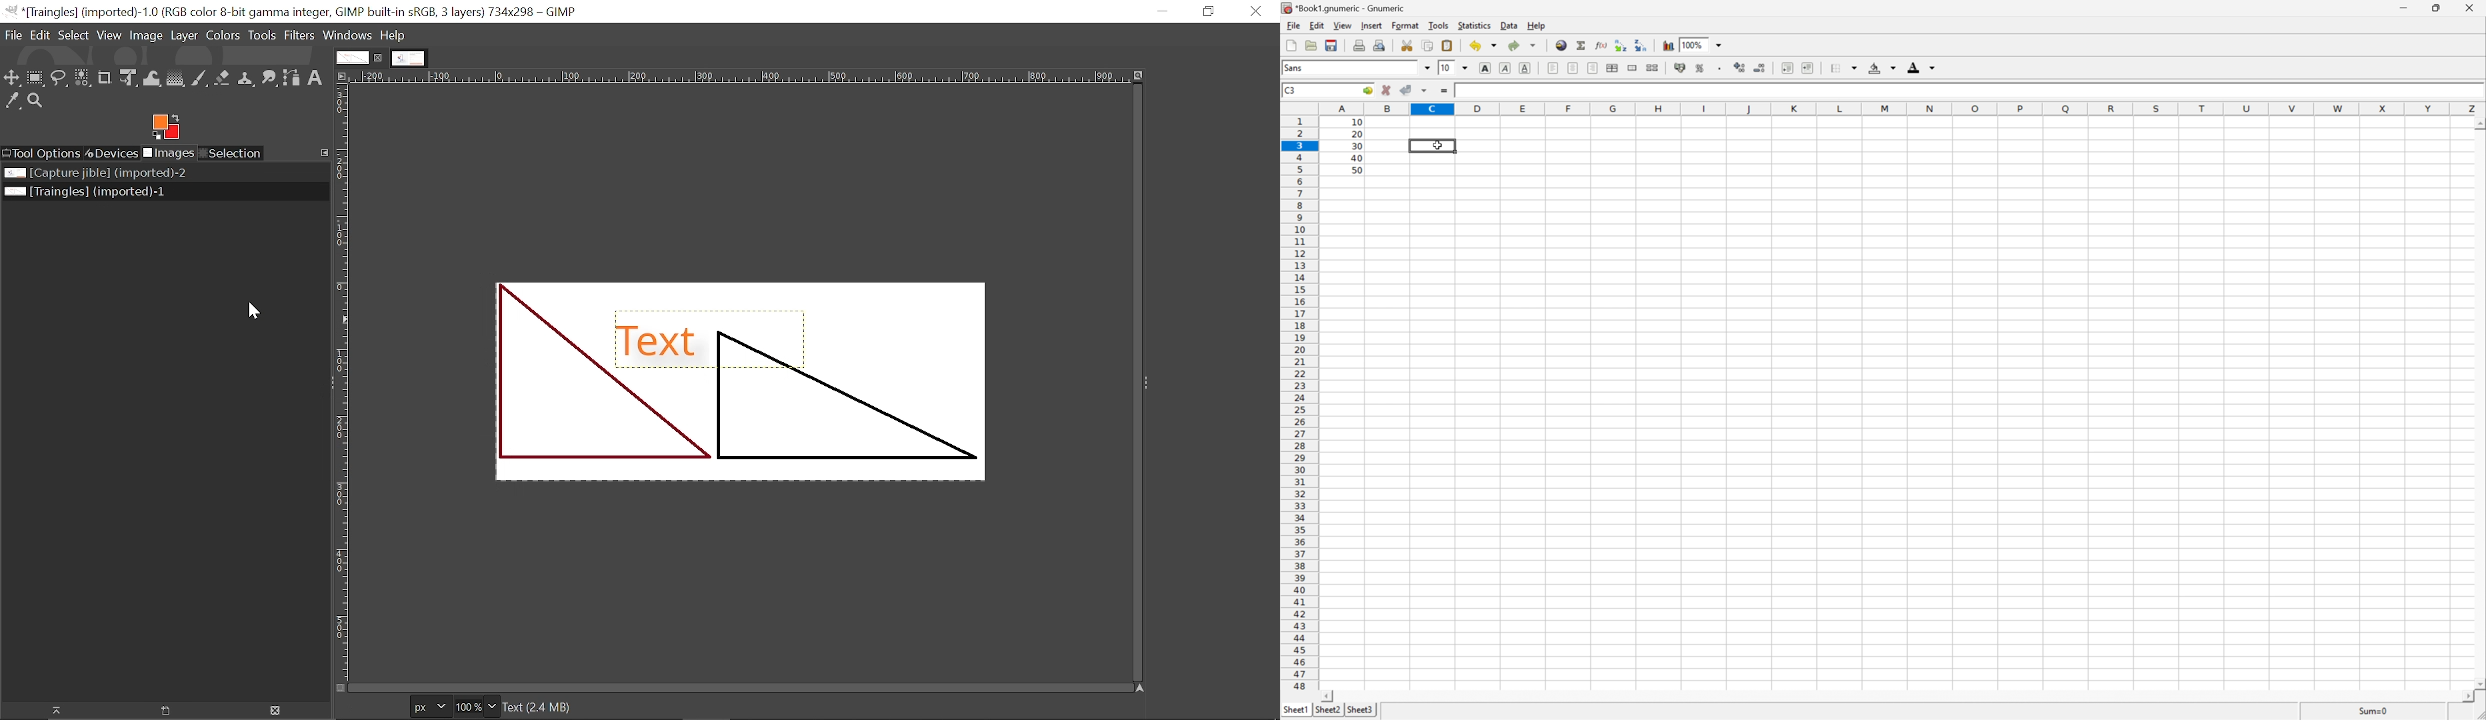 This screenshot has height=728, width=2492. Describe the element at coordinates (1914, 65) in the screenshot. I see `Font color` at that location.